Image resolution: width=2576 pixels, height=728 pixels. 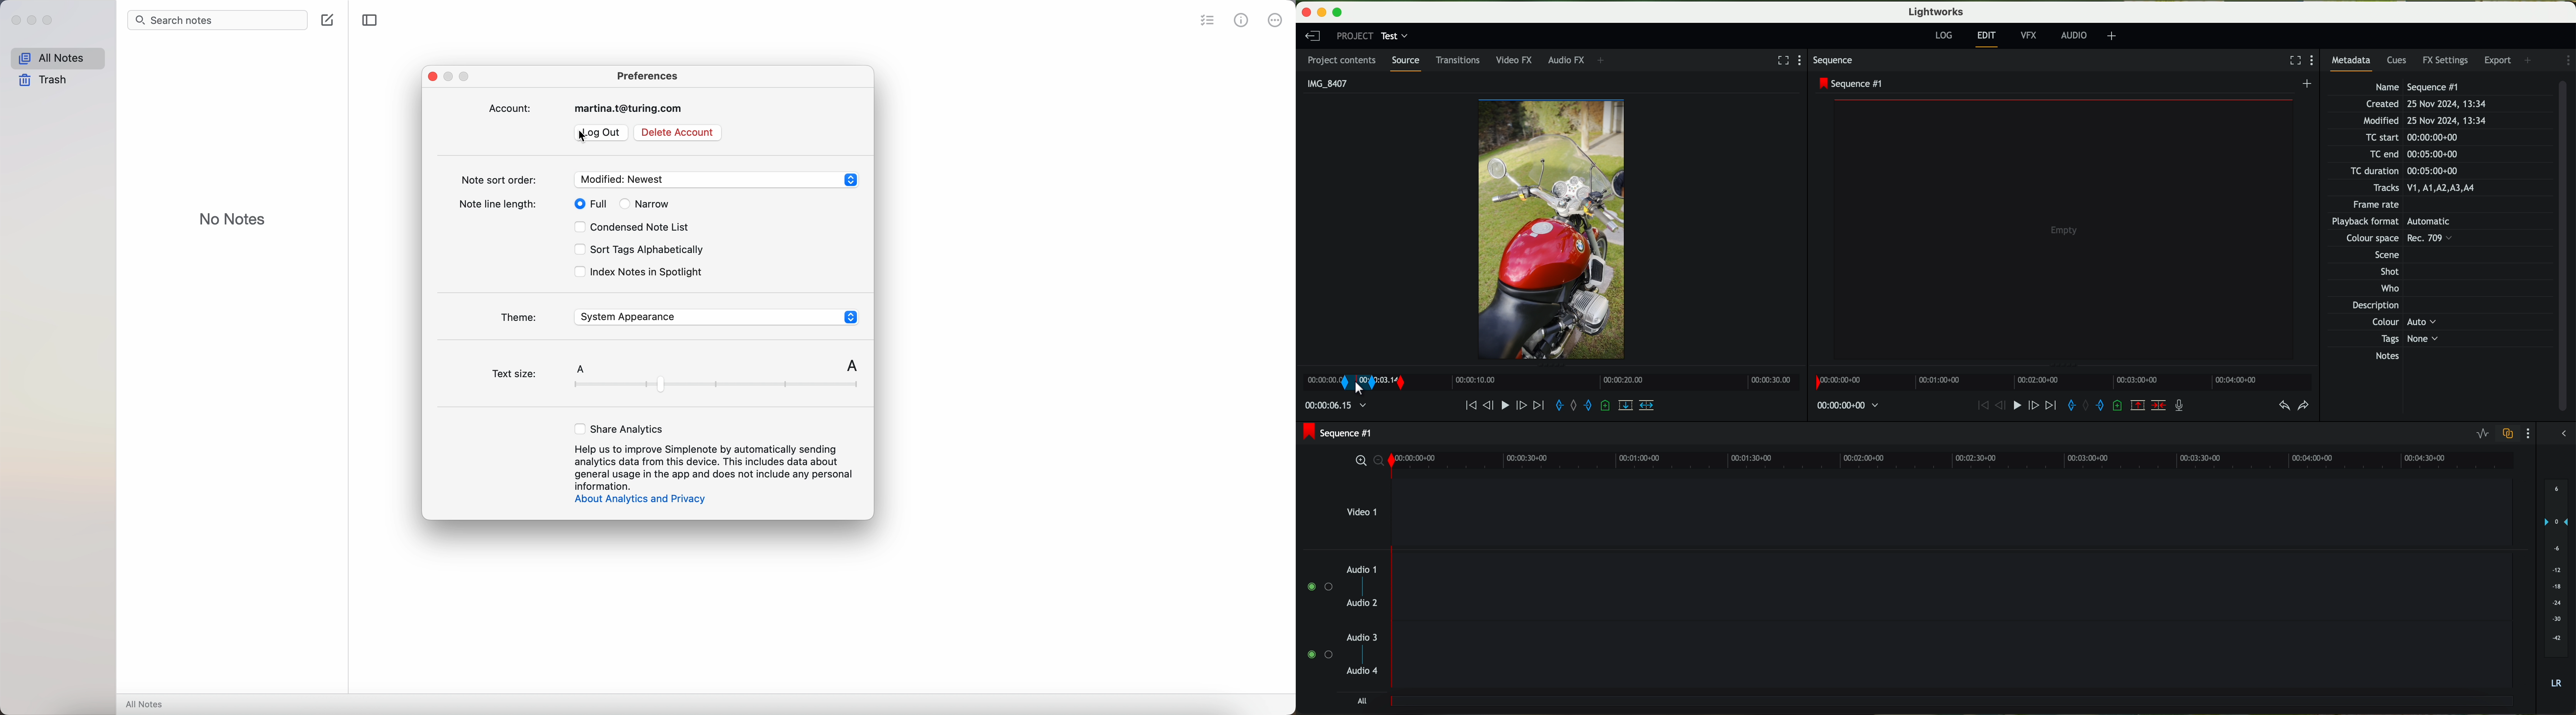 What do you see at coordinates (369, 20) in the screenshot?
I see `toggle sidebar` at bounding box center [369, 20].